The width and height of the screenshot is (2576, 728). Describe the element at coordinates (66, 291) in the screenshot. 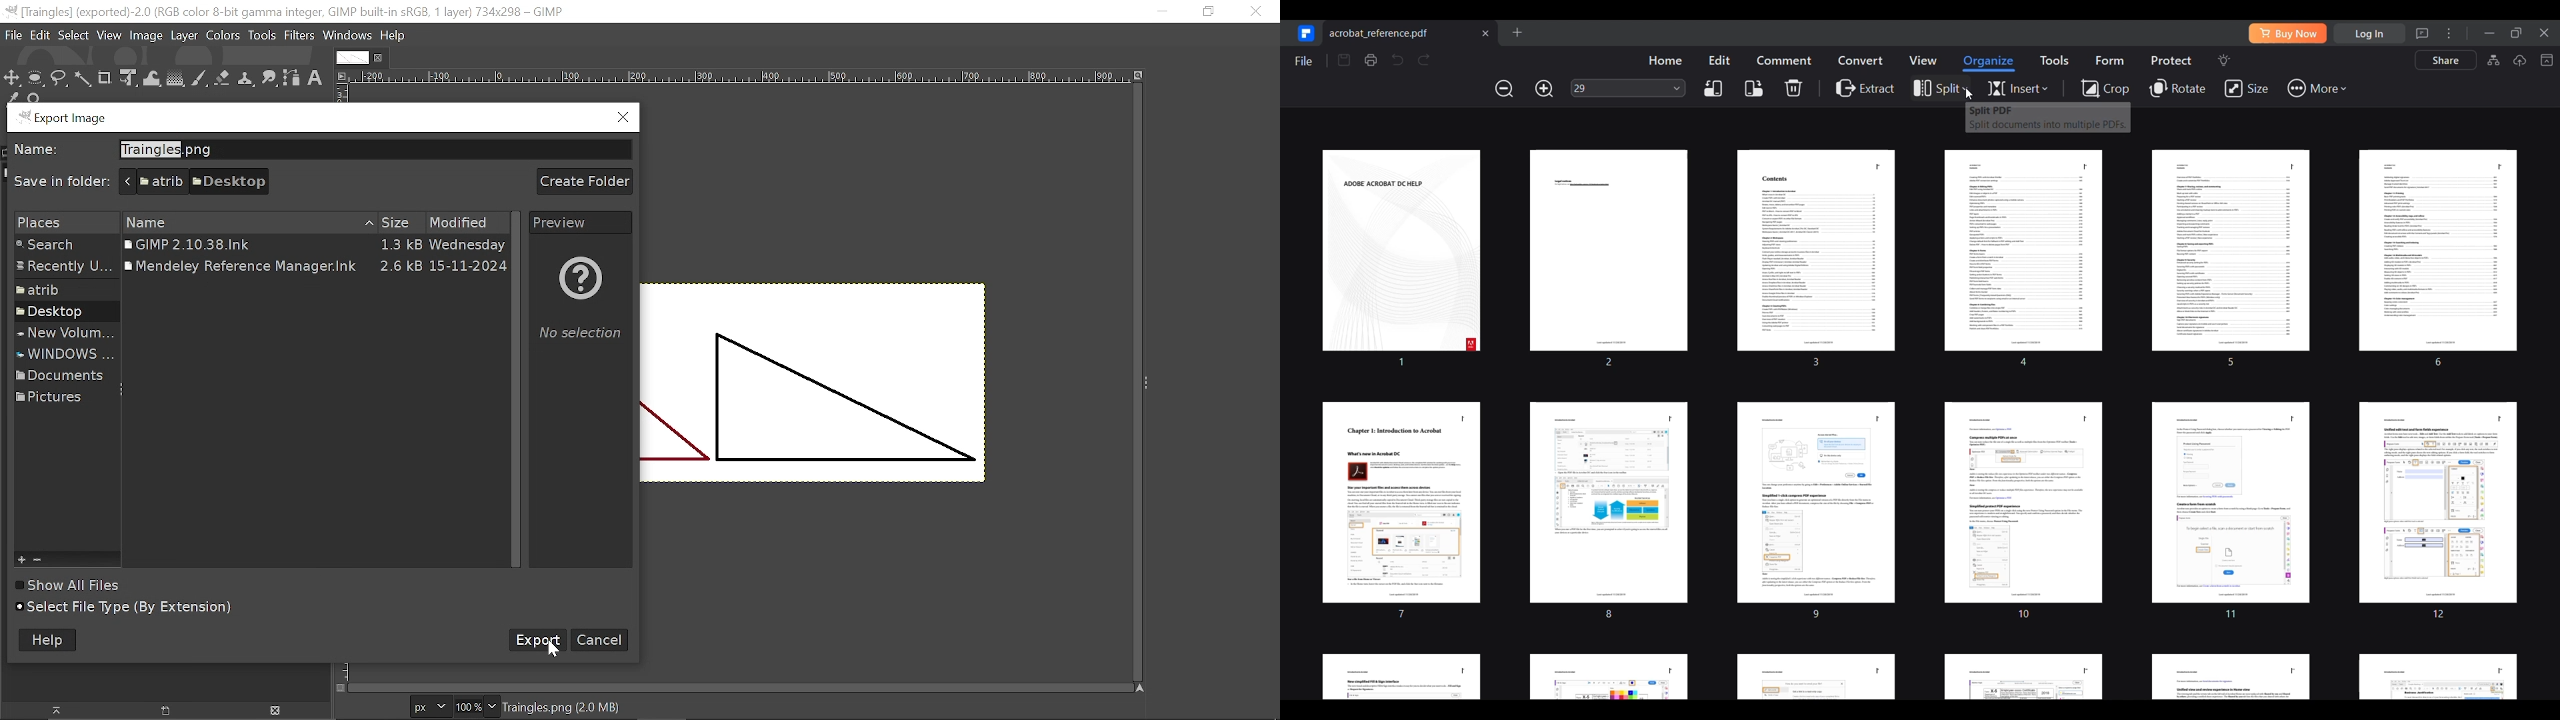

I see `folder` at that location.